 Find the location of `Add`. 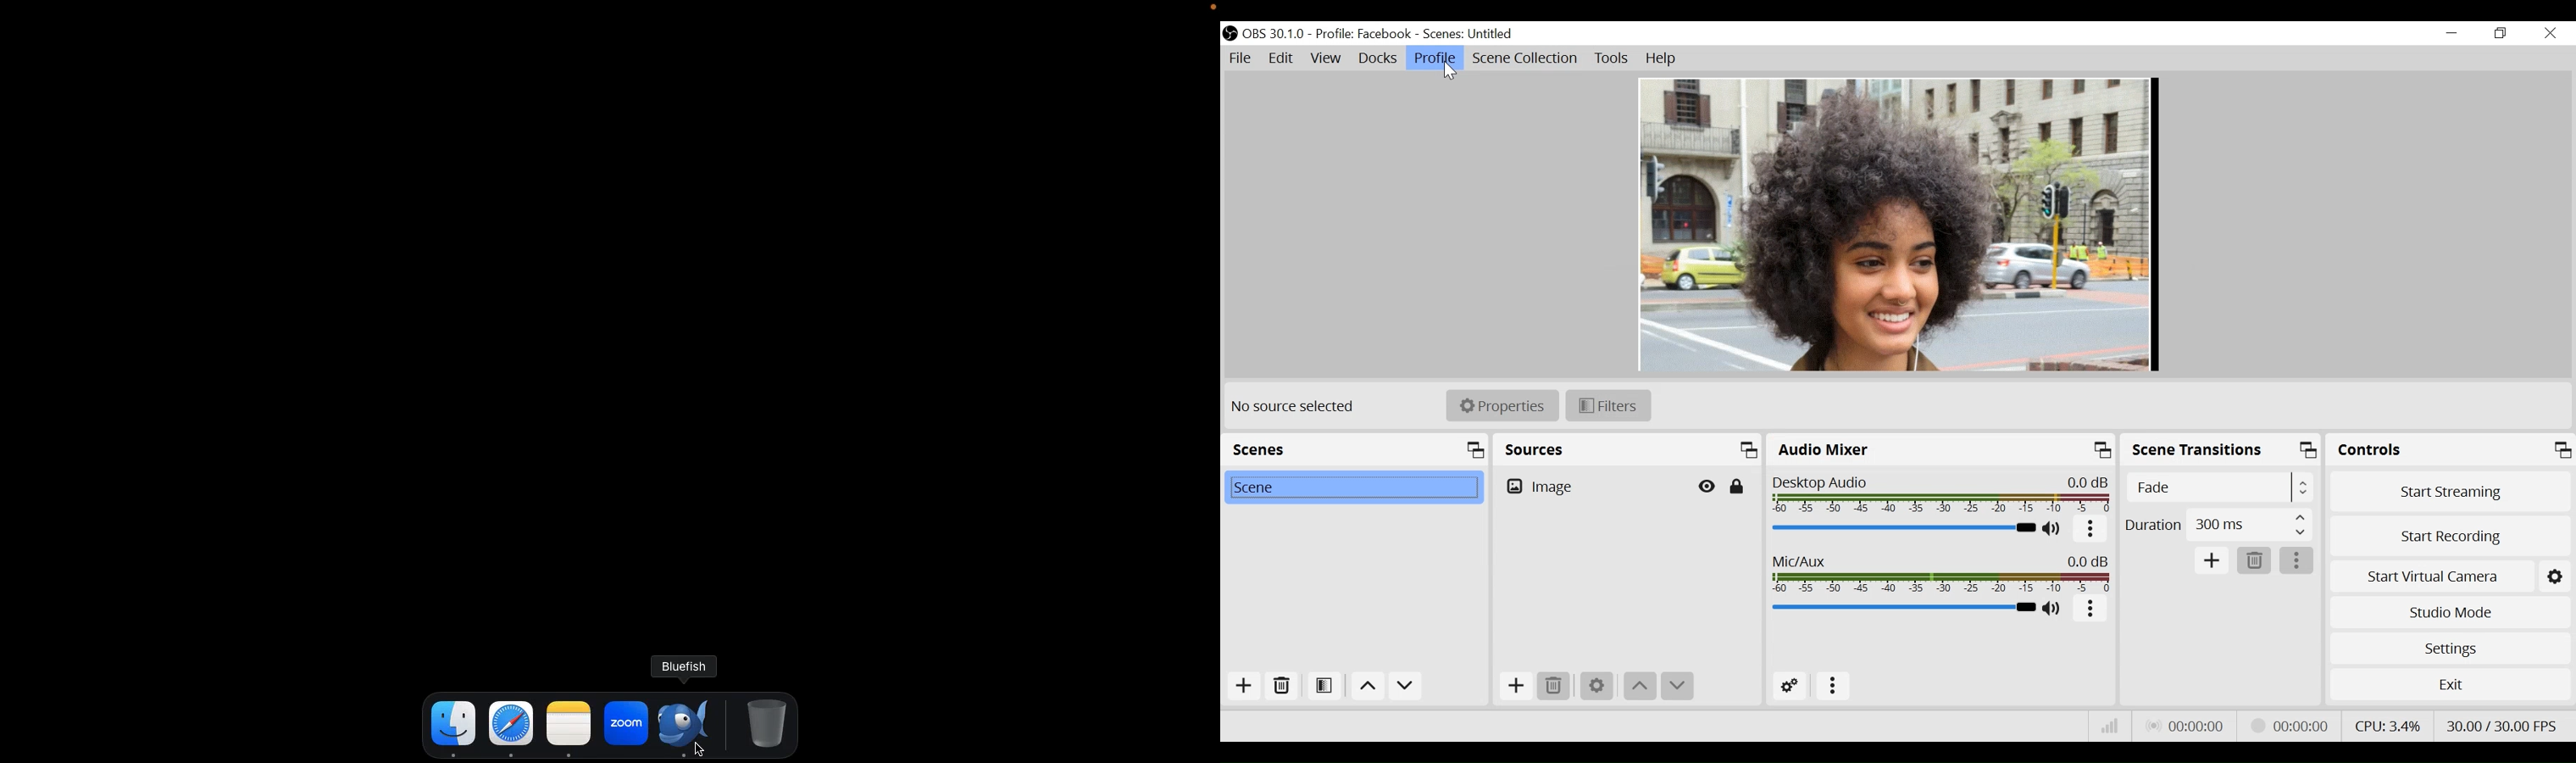

Add is located at coordinates (2213, 562).